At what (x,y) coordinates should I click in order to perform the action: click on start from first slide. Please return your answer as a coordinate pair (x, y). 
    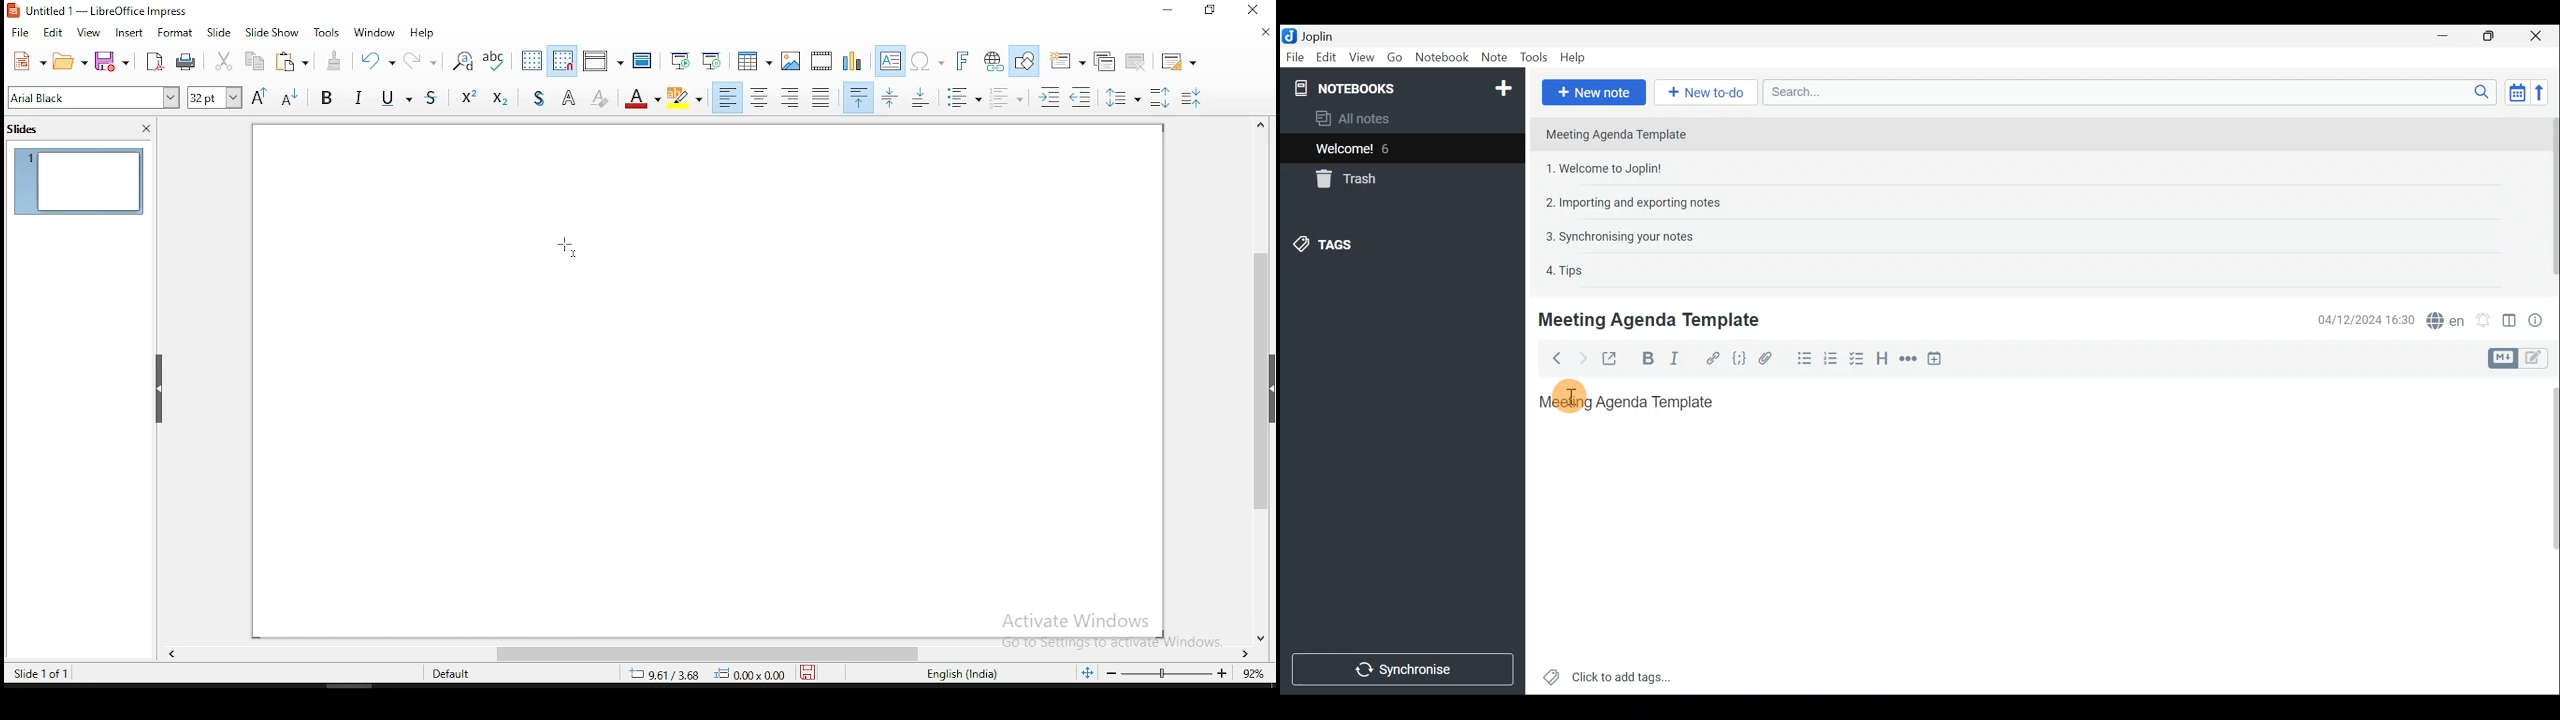
    Looking at the image, I should click on (679, 60).